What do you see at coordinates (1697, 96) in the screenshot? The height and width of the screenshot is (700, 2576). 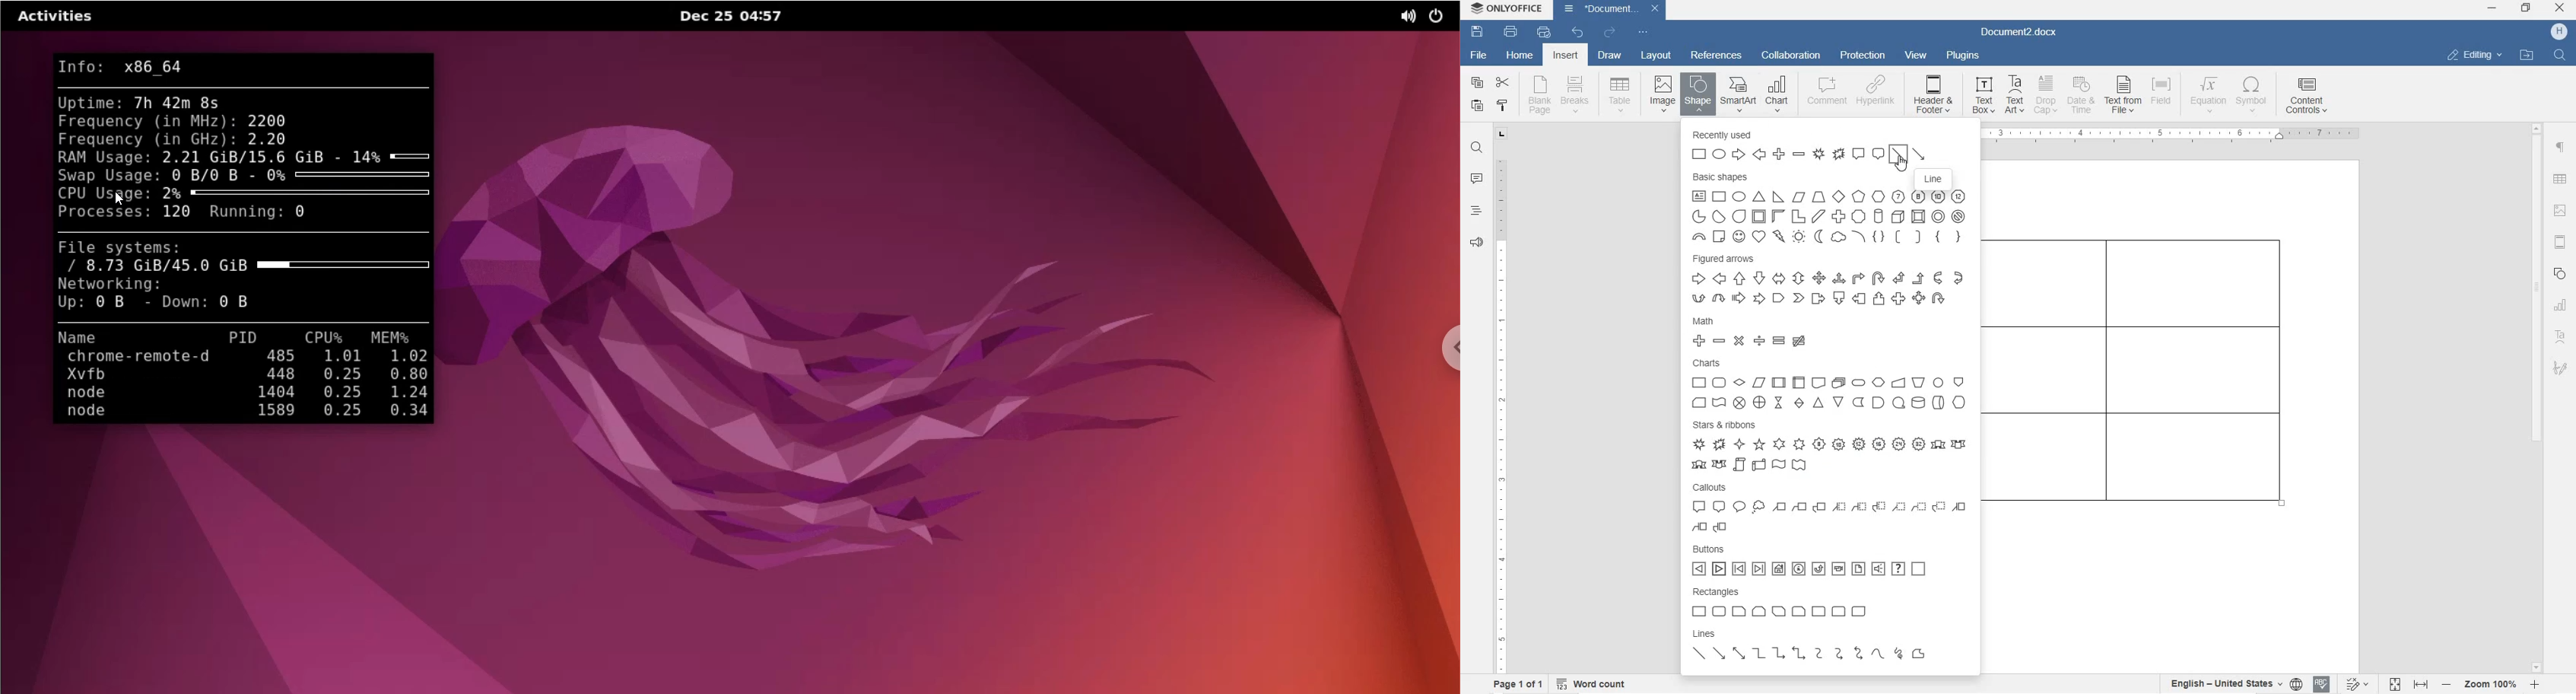 I see `INSERT SHAPE` at bounding box center [1697, 96].